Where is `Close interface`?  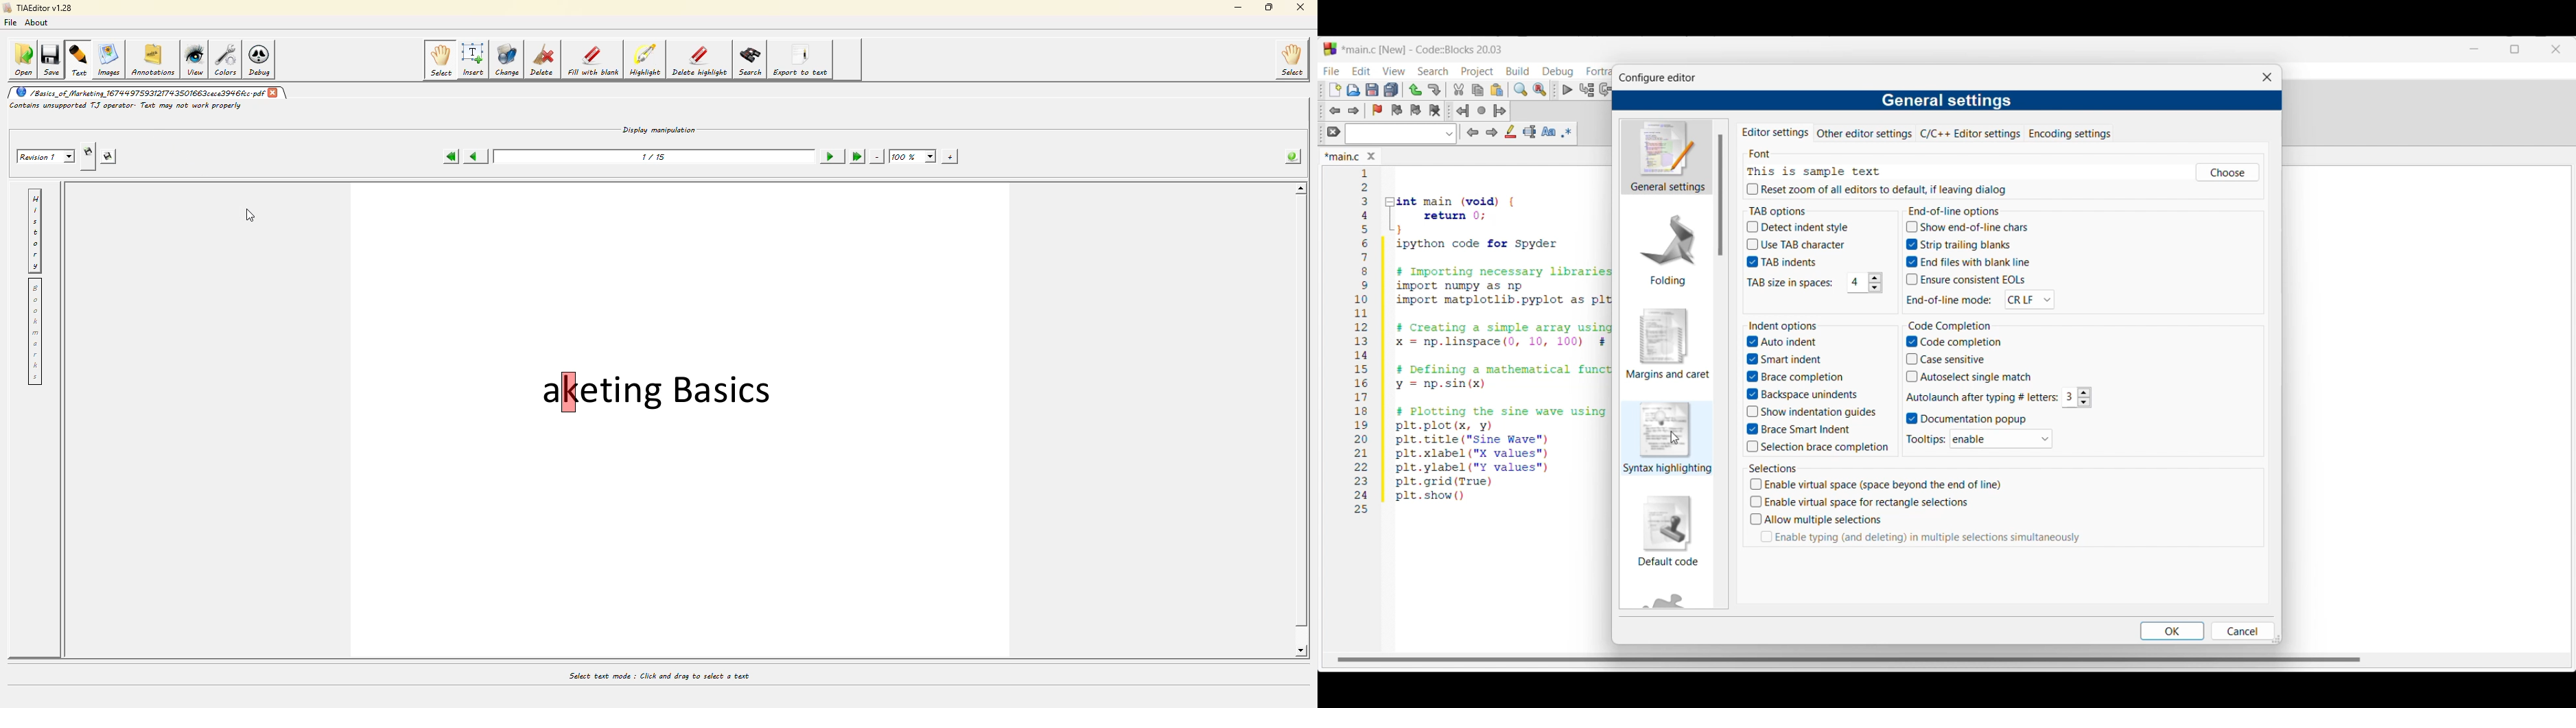
Close interface is located at coordinates (2556, 49).